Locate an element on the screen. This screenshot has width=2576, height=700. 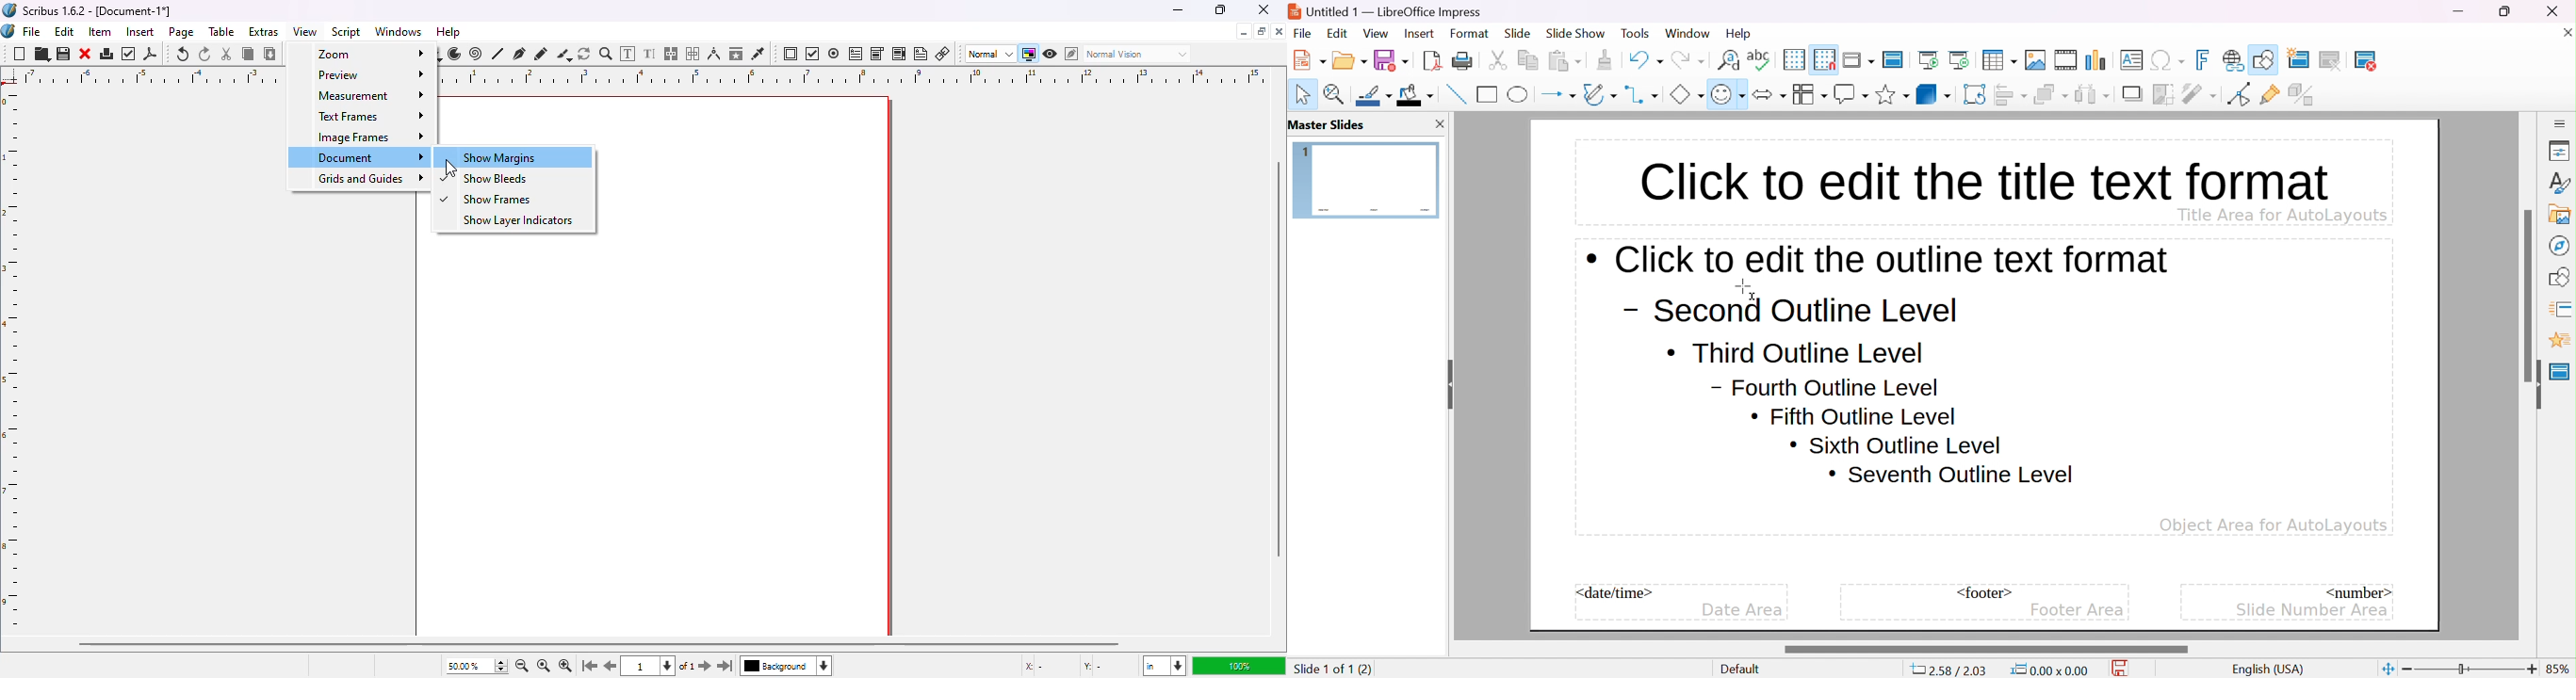
spelling is located at coordinates (1759, 56).